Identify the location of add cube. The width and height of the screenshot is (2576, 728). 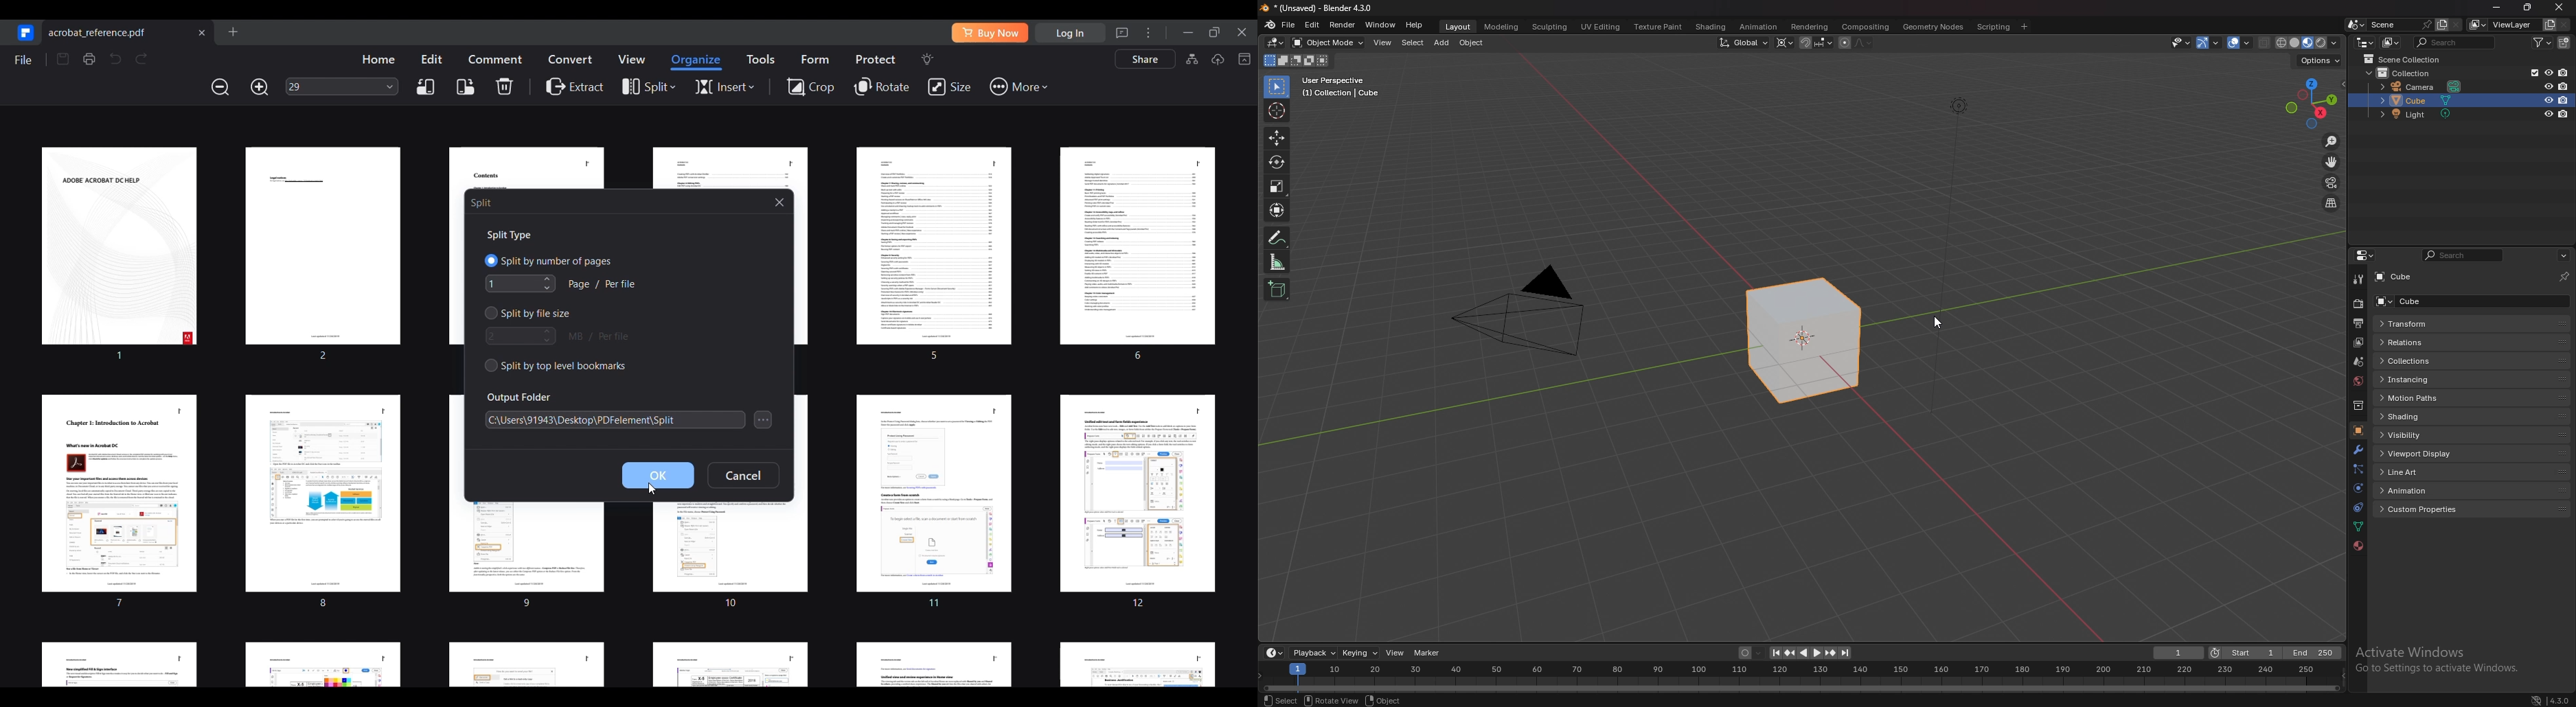
(1277, 289).